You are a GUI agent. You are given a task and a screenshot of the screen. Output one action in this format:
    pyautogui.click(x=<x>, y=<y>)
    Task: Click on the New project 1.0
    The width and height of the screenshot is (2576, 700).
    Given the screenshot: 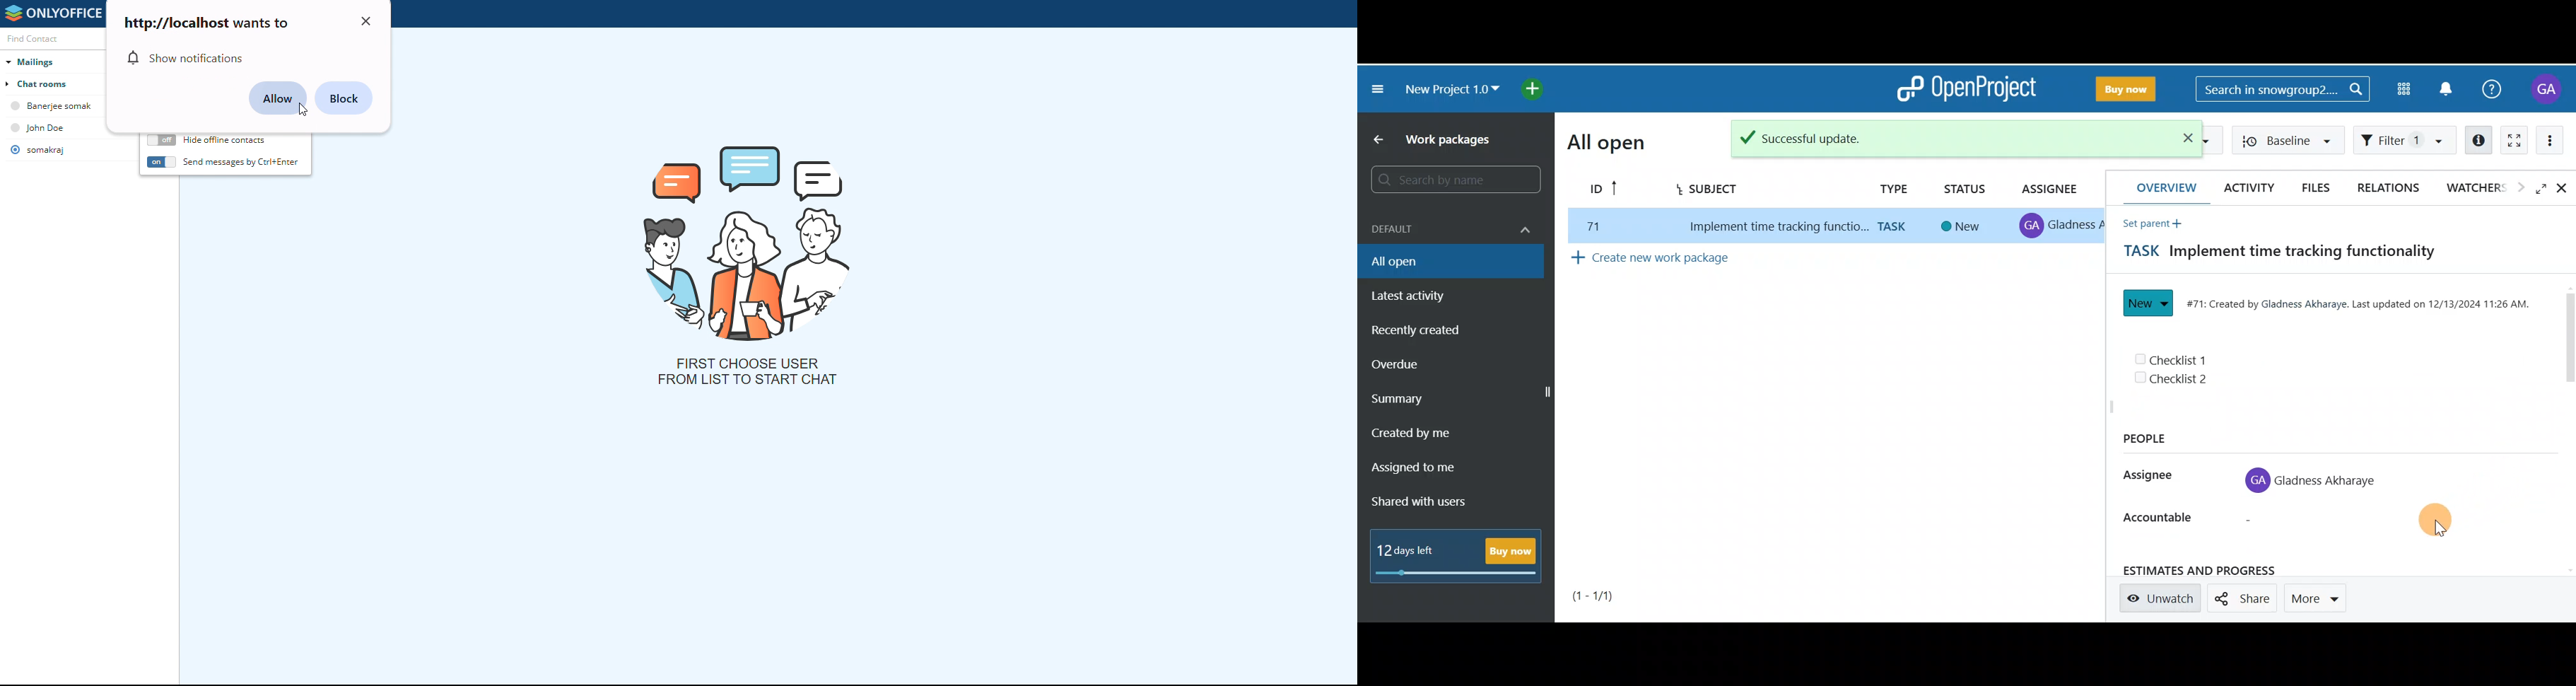 What is the action you would take?
    pyautogui.click(x=1448, y=87)
    